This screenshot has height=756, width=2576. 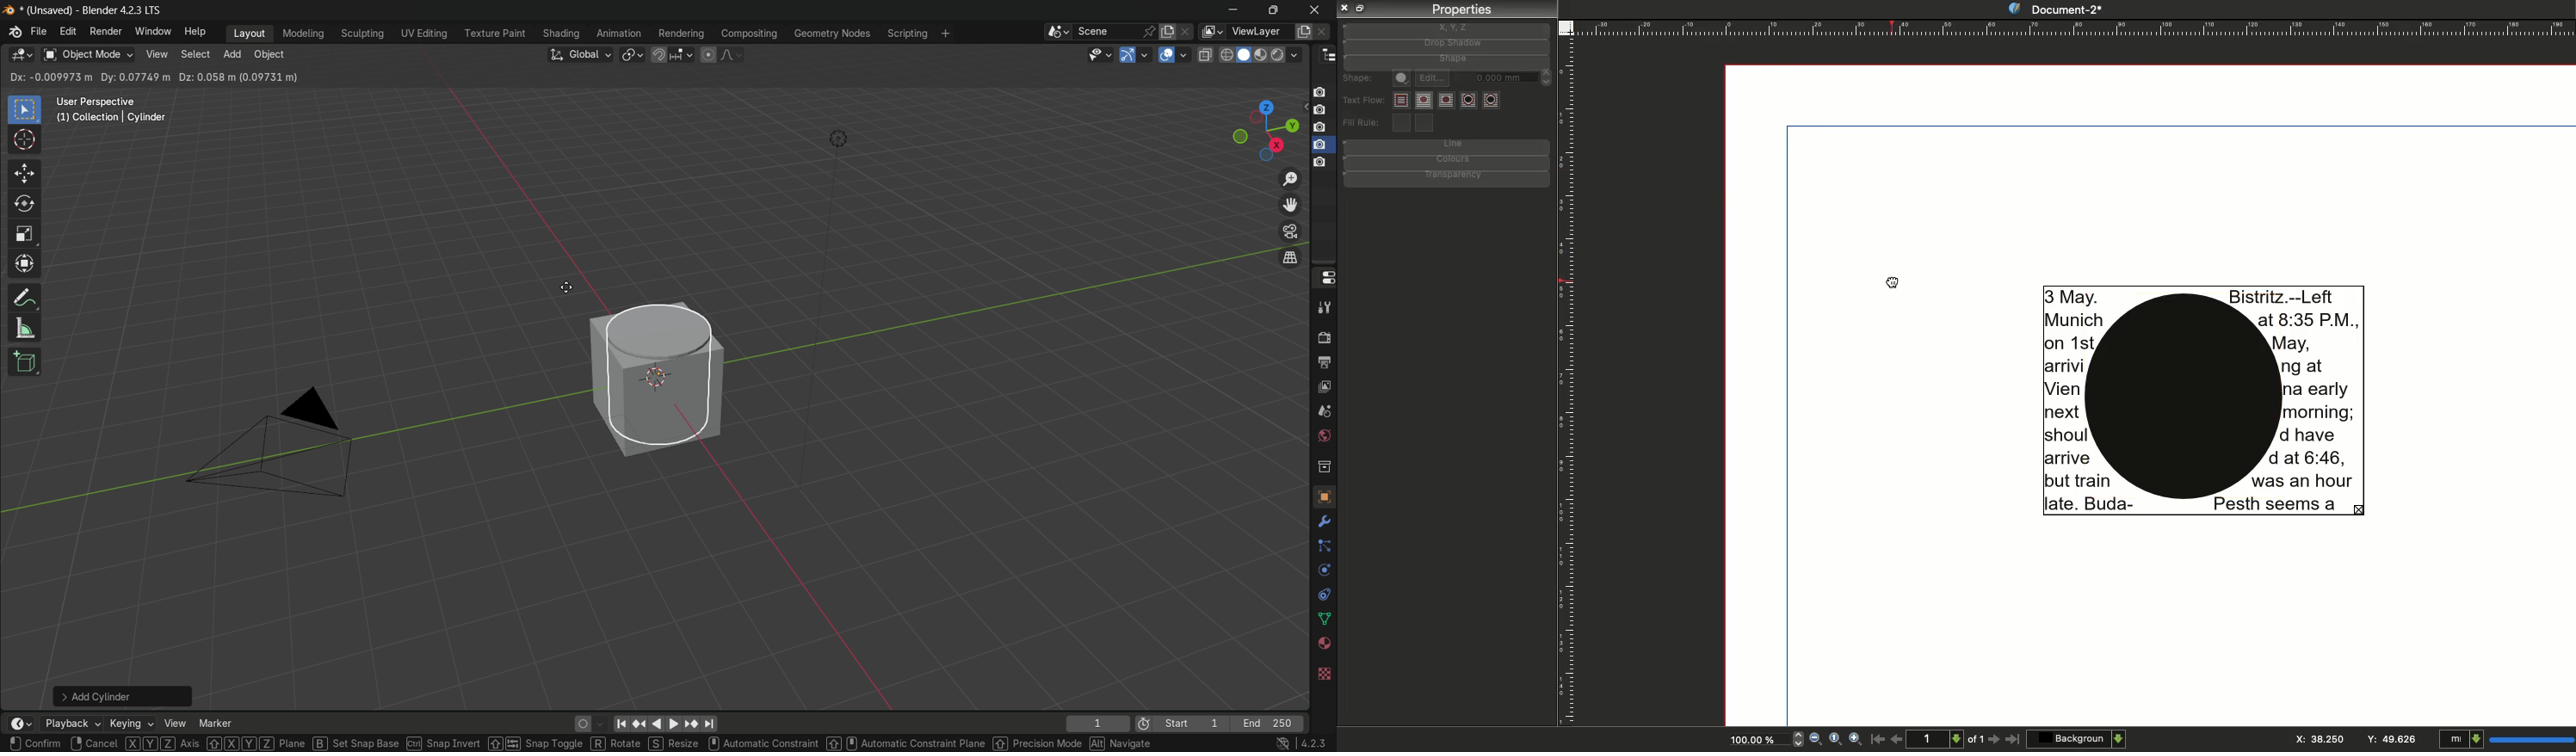 What do you see at coordinates (25, 141) in the screenshot?
I see `cursor` at bounding box center [25, 141].